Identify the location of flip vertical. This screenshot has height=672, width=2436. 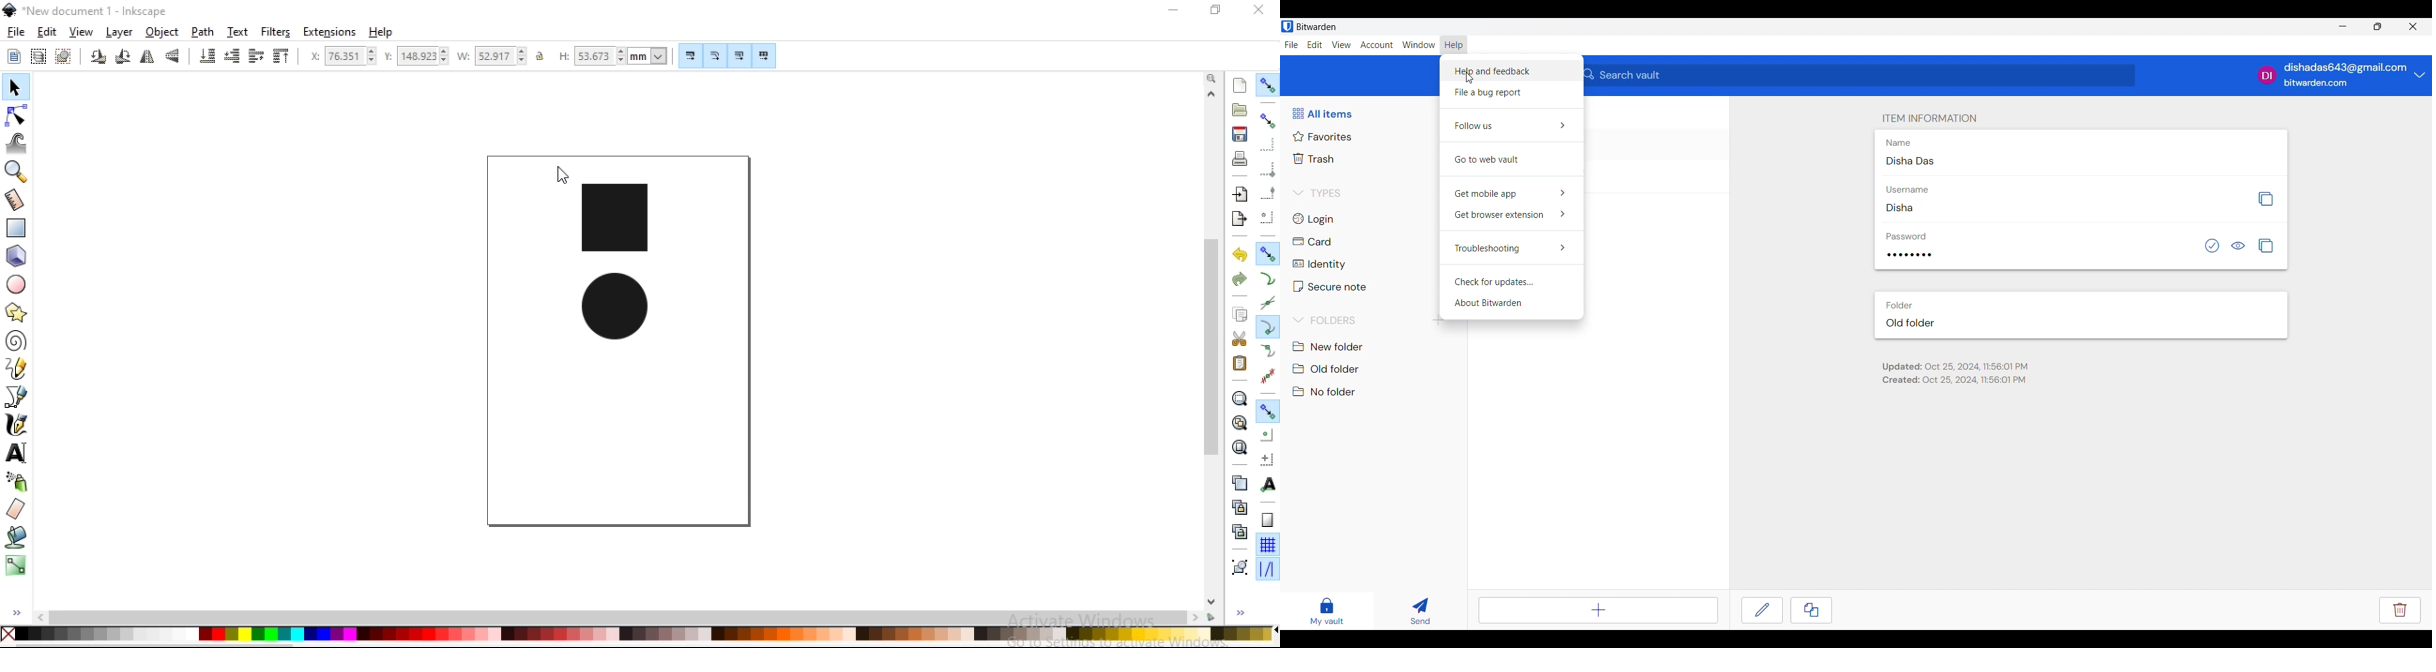
(172, 58).